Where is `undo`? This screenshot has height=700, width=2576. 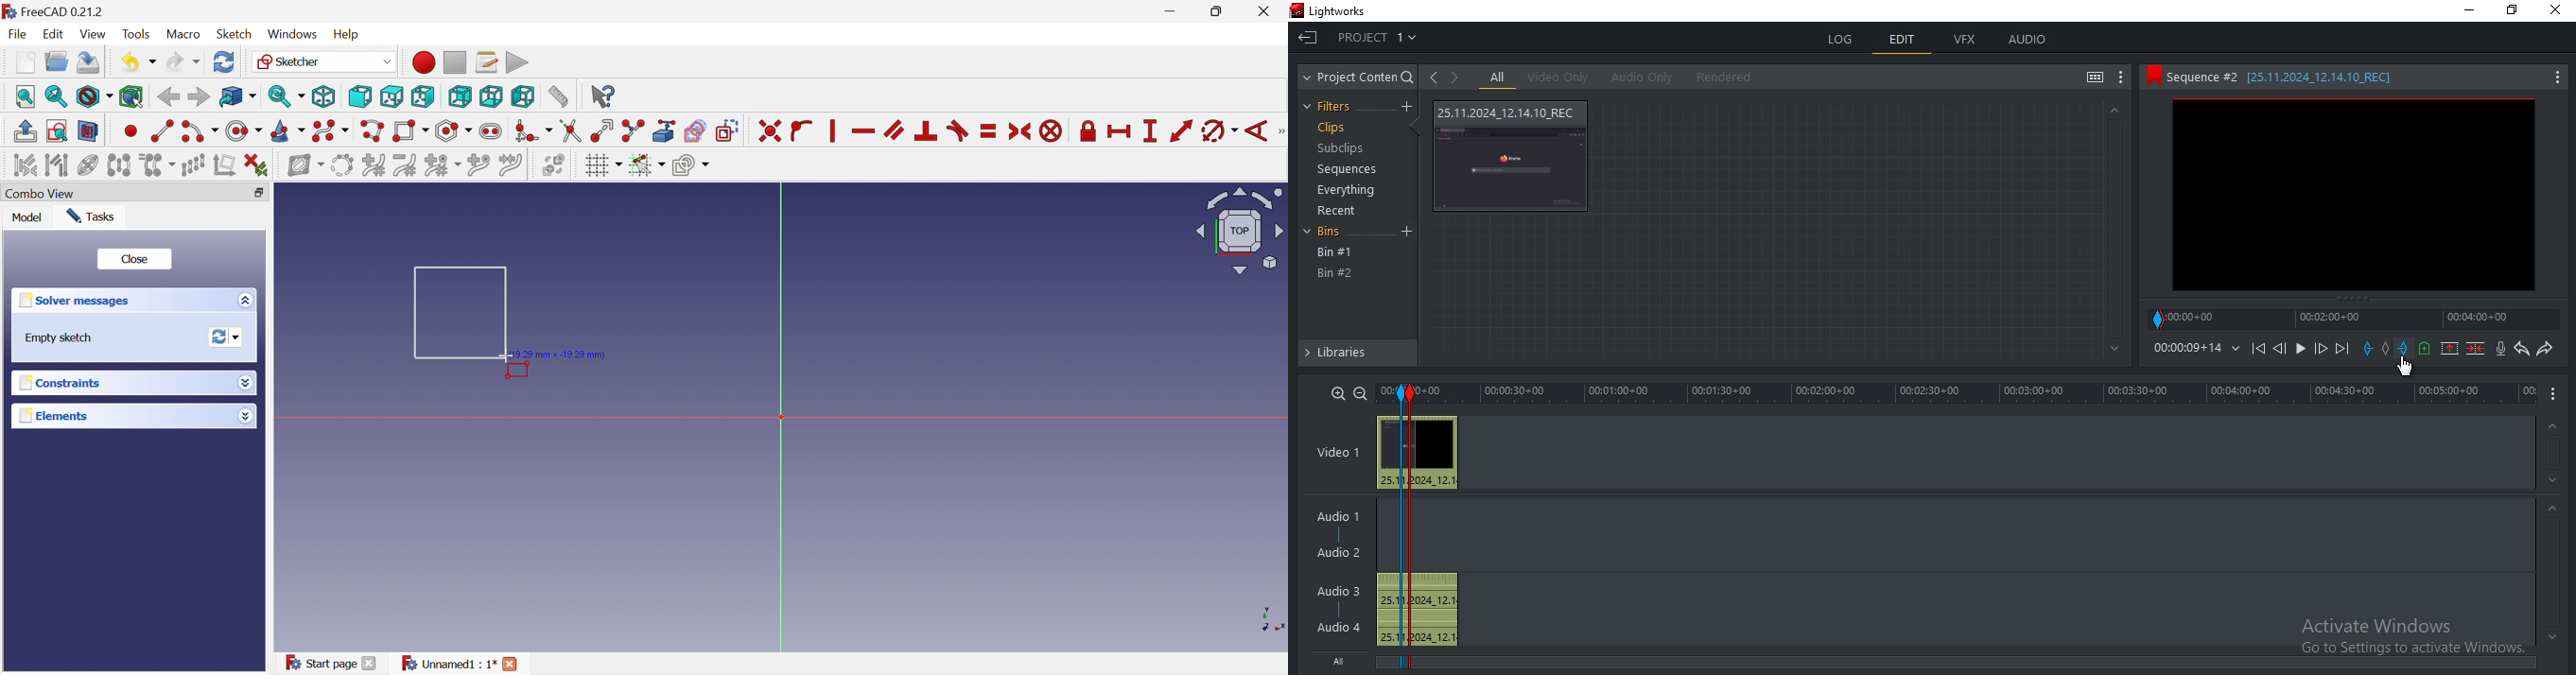 undo is located at coordinates (2522, 349).